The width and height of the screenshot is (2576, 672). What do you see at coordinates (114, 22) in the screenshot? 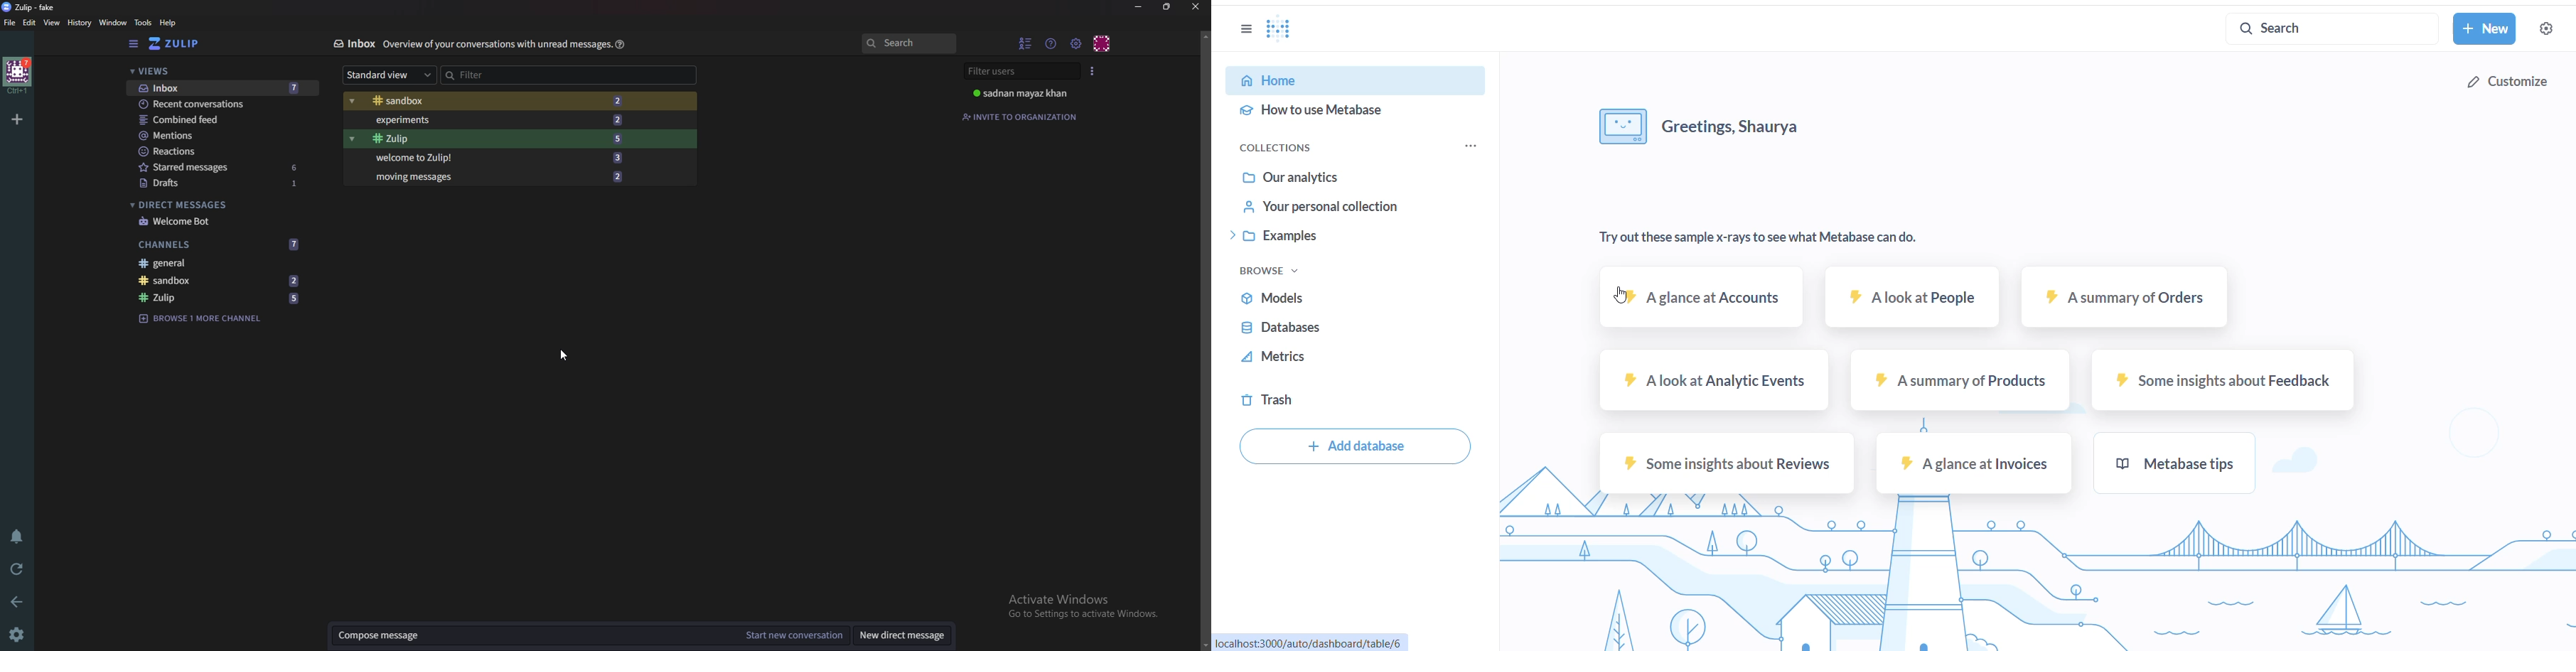
I see `Window` at bounding box center [114, 22].